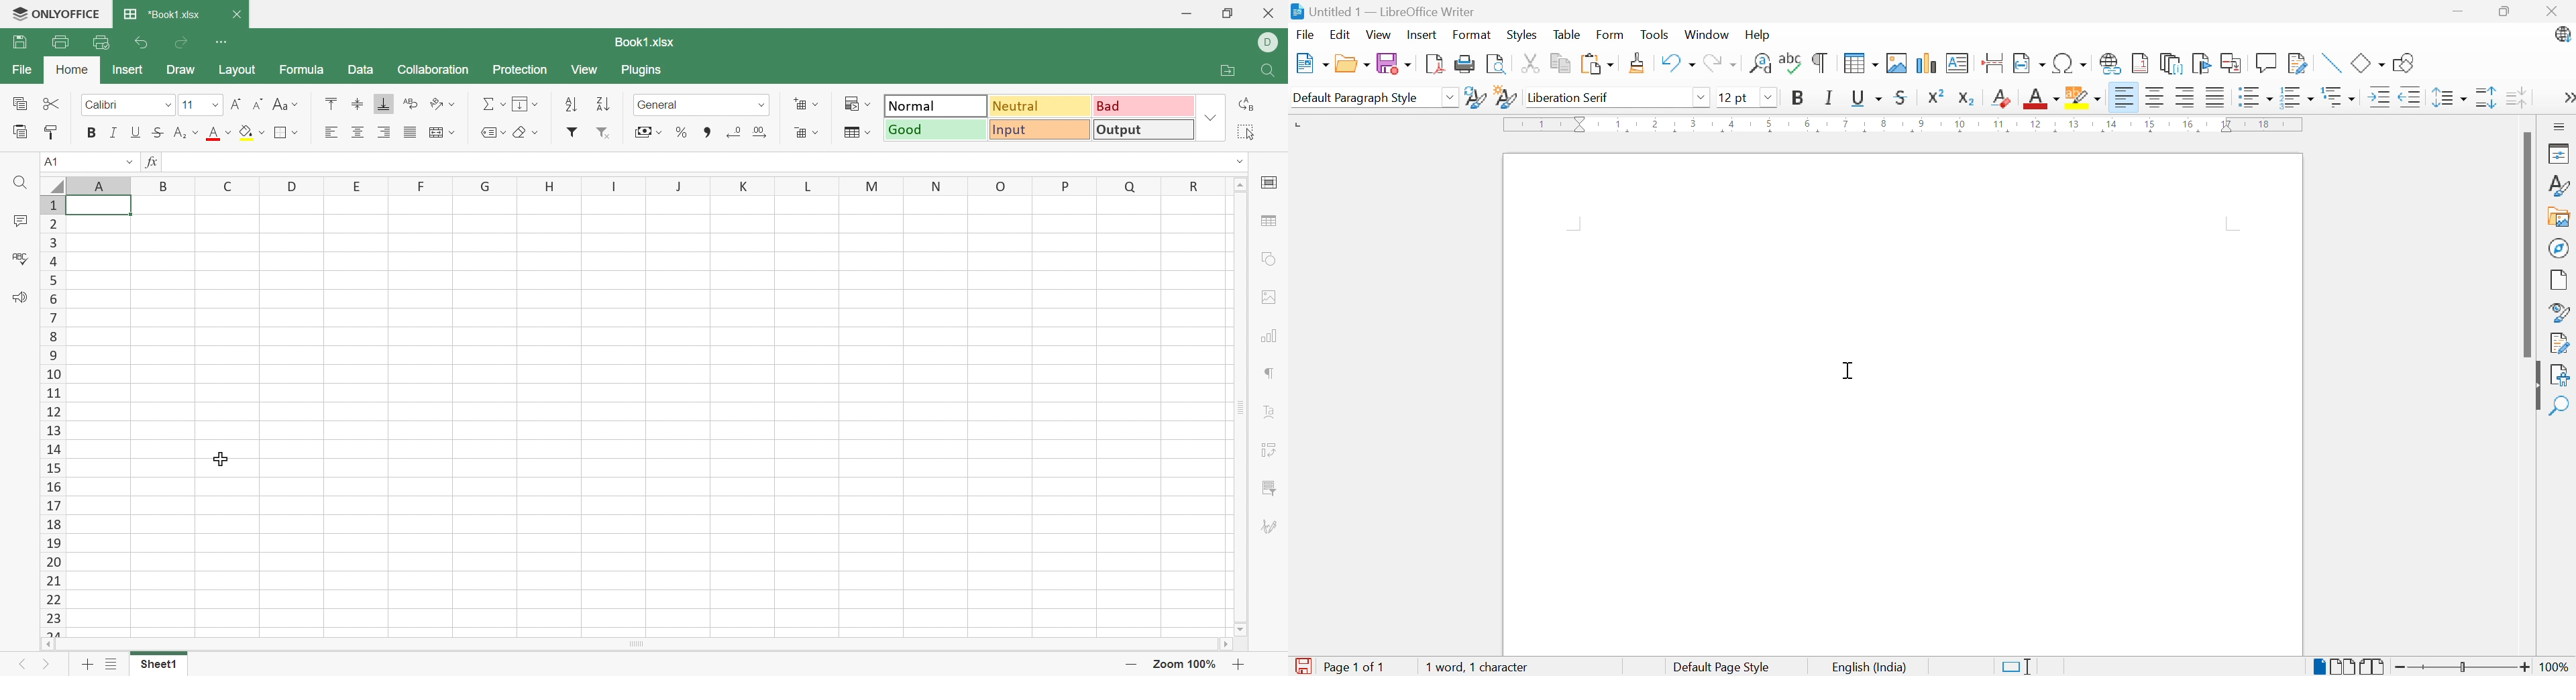  Describe the element at coordinates (304, 69) in the screenshot. I see `Formula` at that location.